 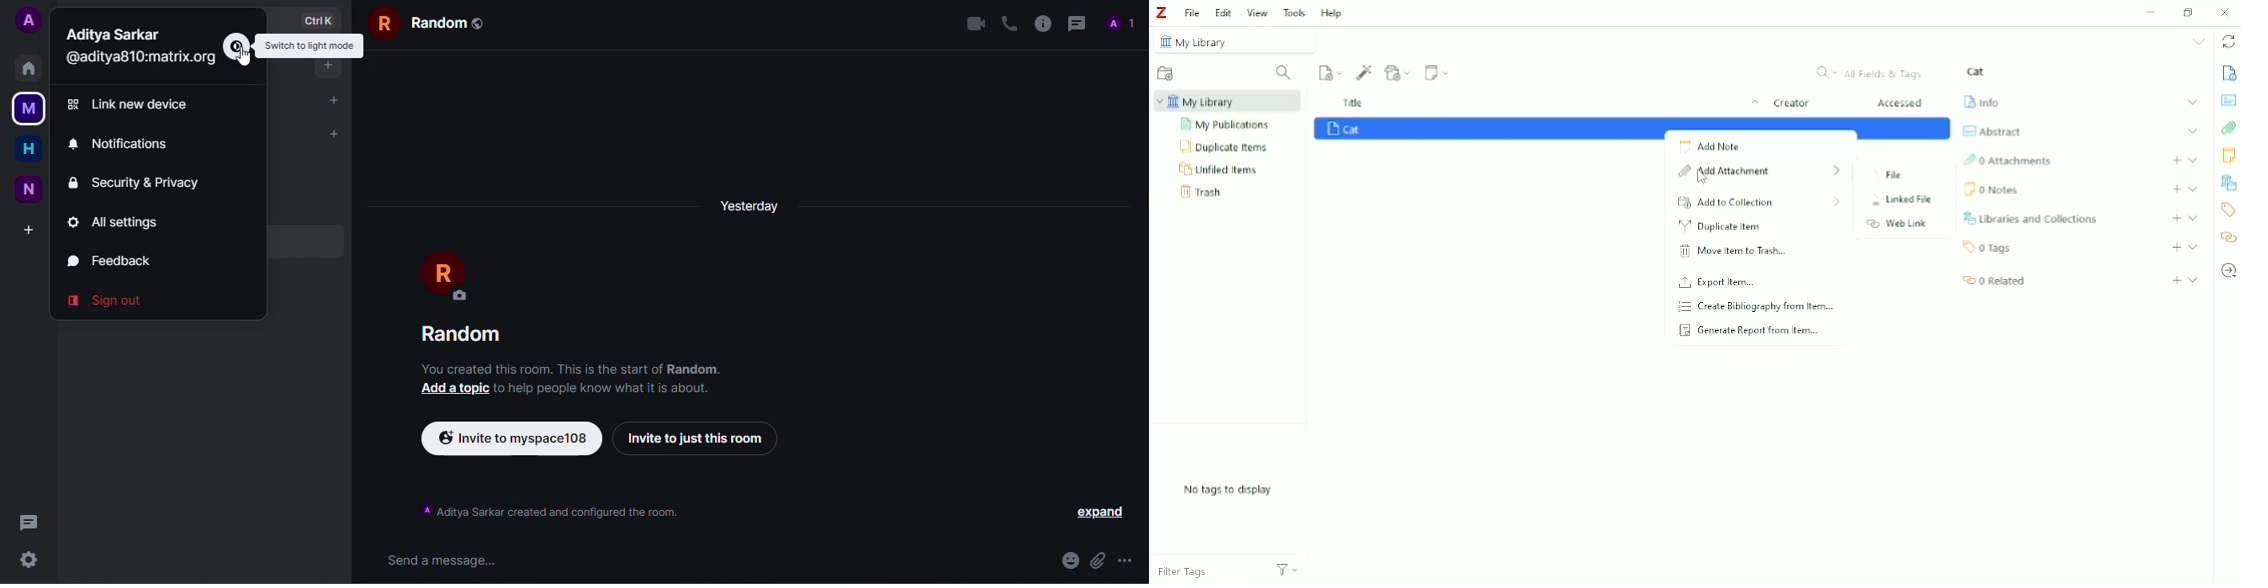 What do you see at coordinates (1553, 104) in the screenshot?
I see `Title` at bounding box center [1553, 104].